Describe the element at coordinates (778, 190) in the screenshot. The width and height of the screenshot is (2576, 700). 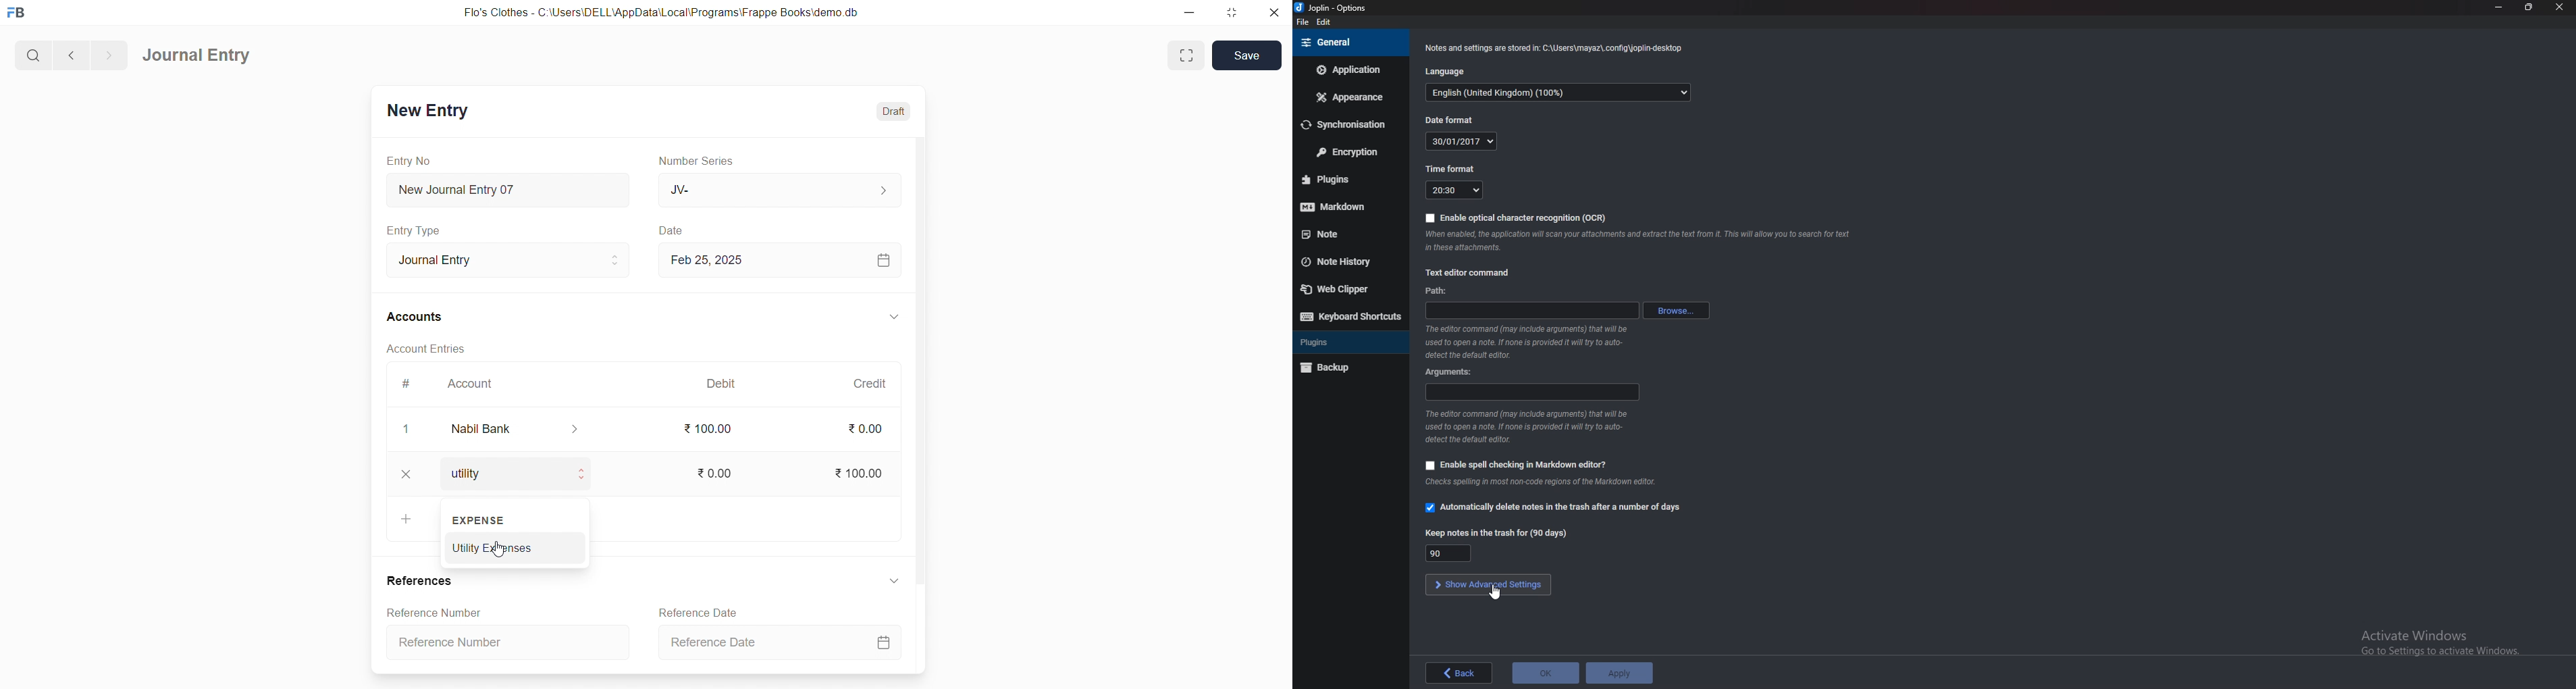
I see `JV-` at that location.